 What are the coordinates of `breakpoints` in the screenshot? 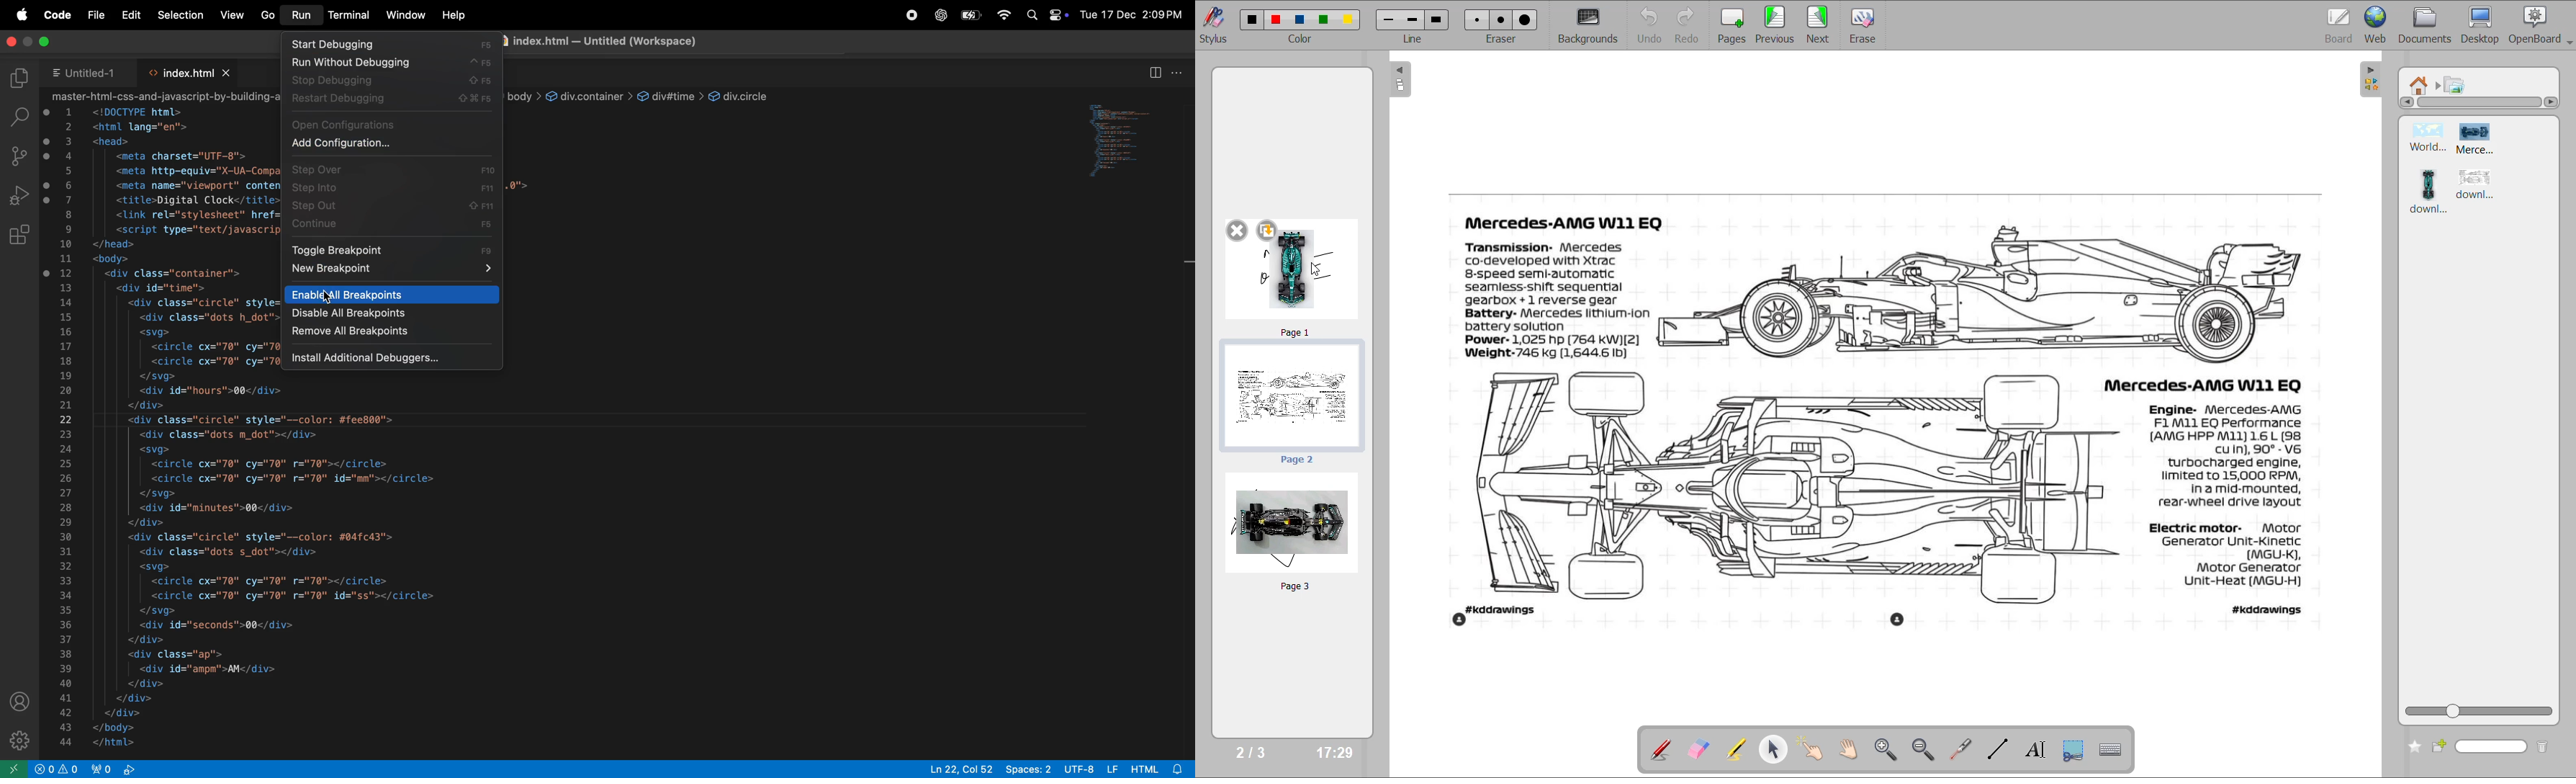 It's located at (47, 193).